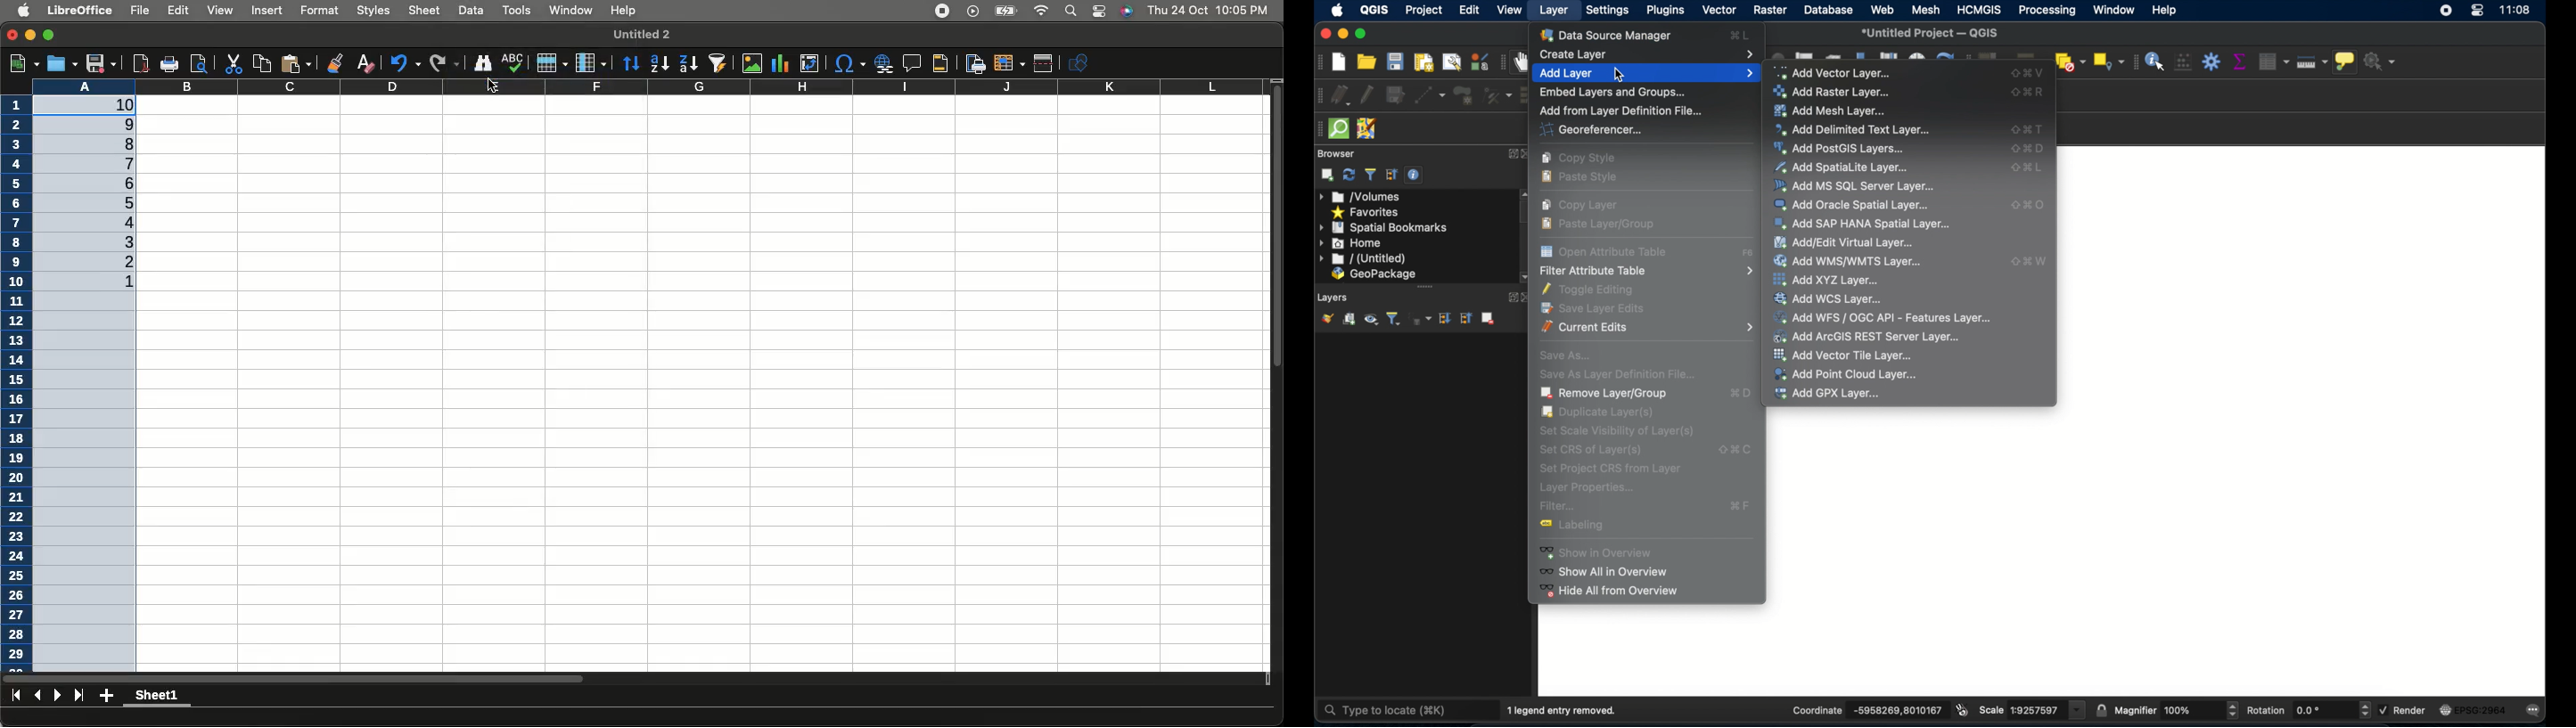 Image resolution: width=2576 pixels, height=728 pixels. What do you see at coordinates (259, 62) in the screenshot?
I see `Copy` at bounding box center [259, 62].